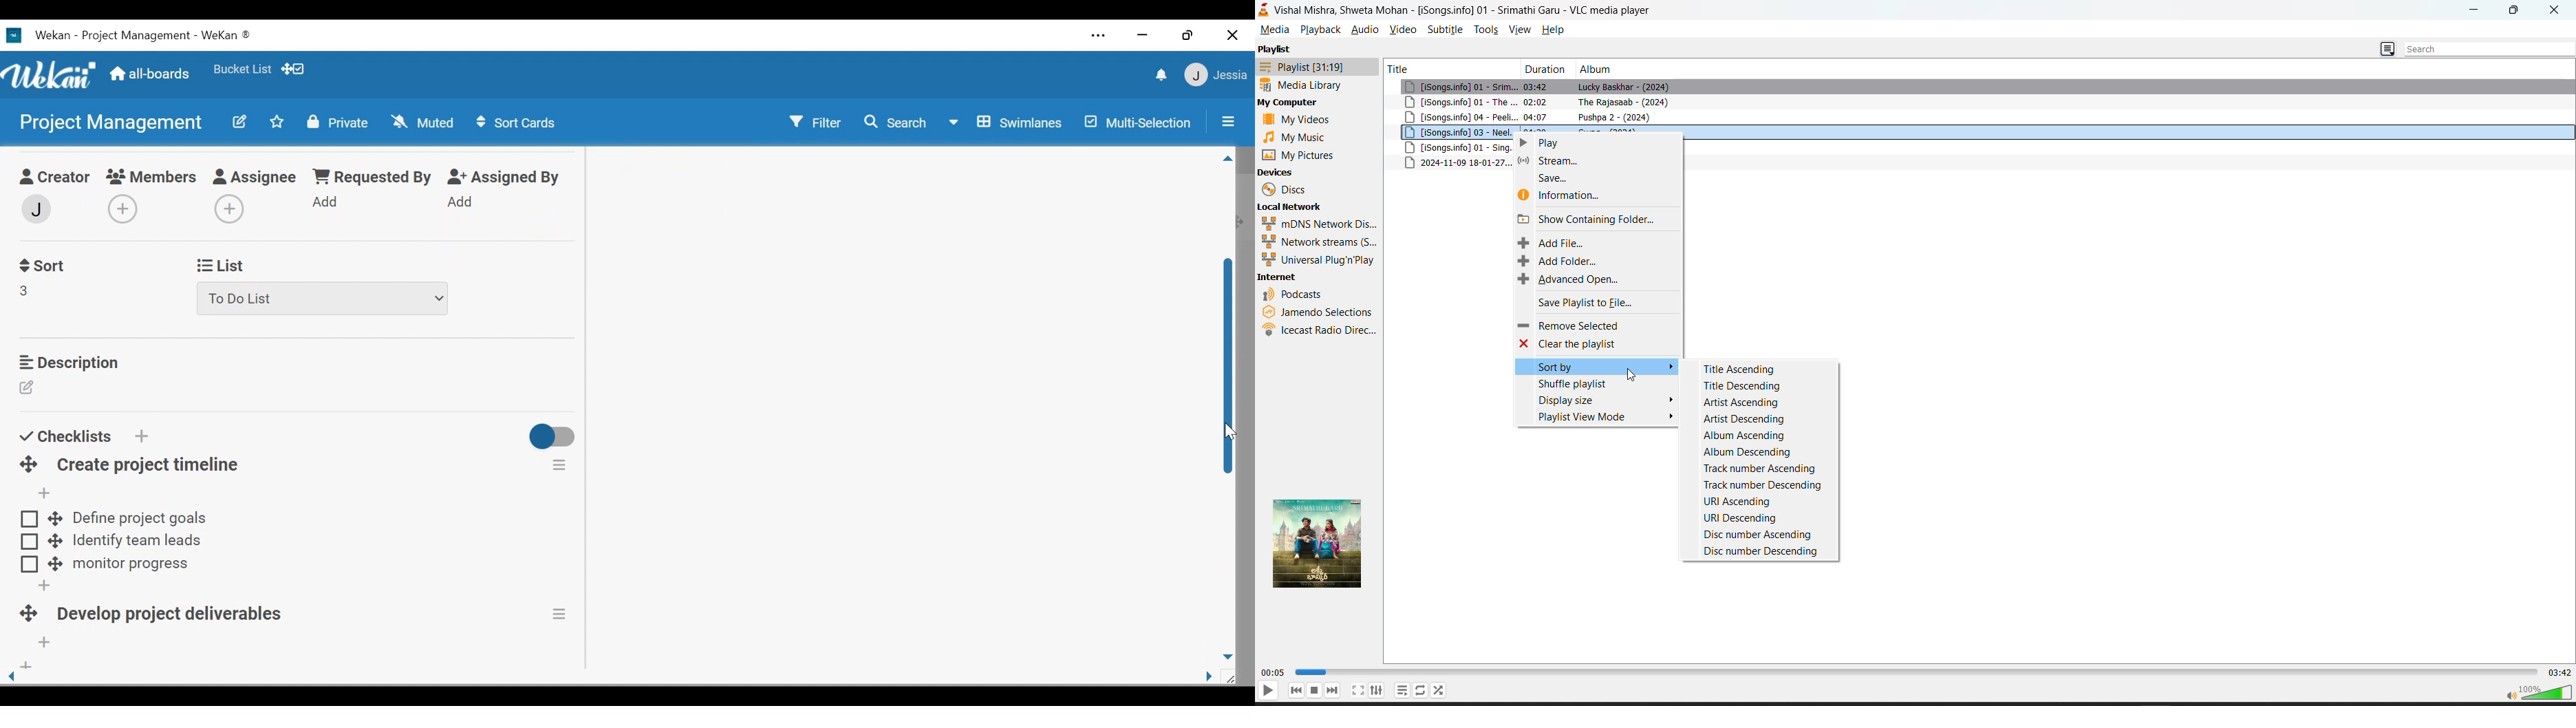 Image resolution: width=2576 pixels, height=728 pixels. What do you see at coordinates (1421, 689) in the screenshot?
I see `playlist` at bounding box center [1421, 689].